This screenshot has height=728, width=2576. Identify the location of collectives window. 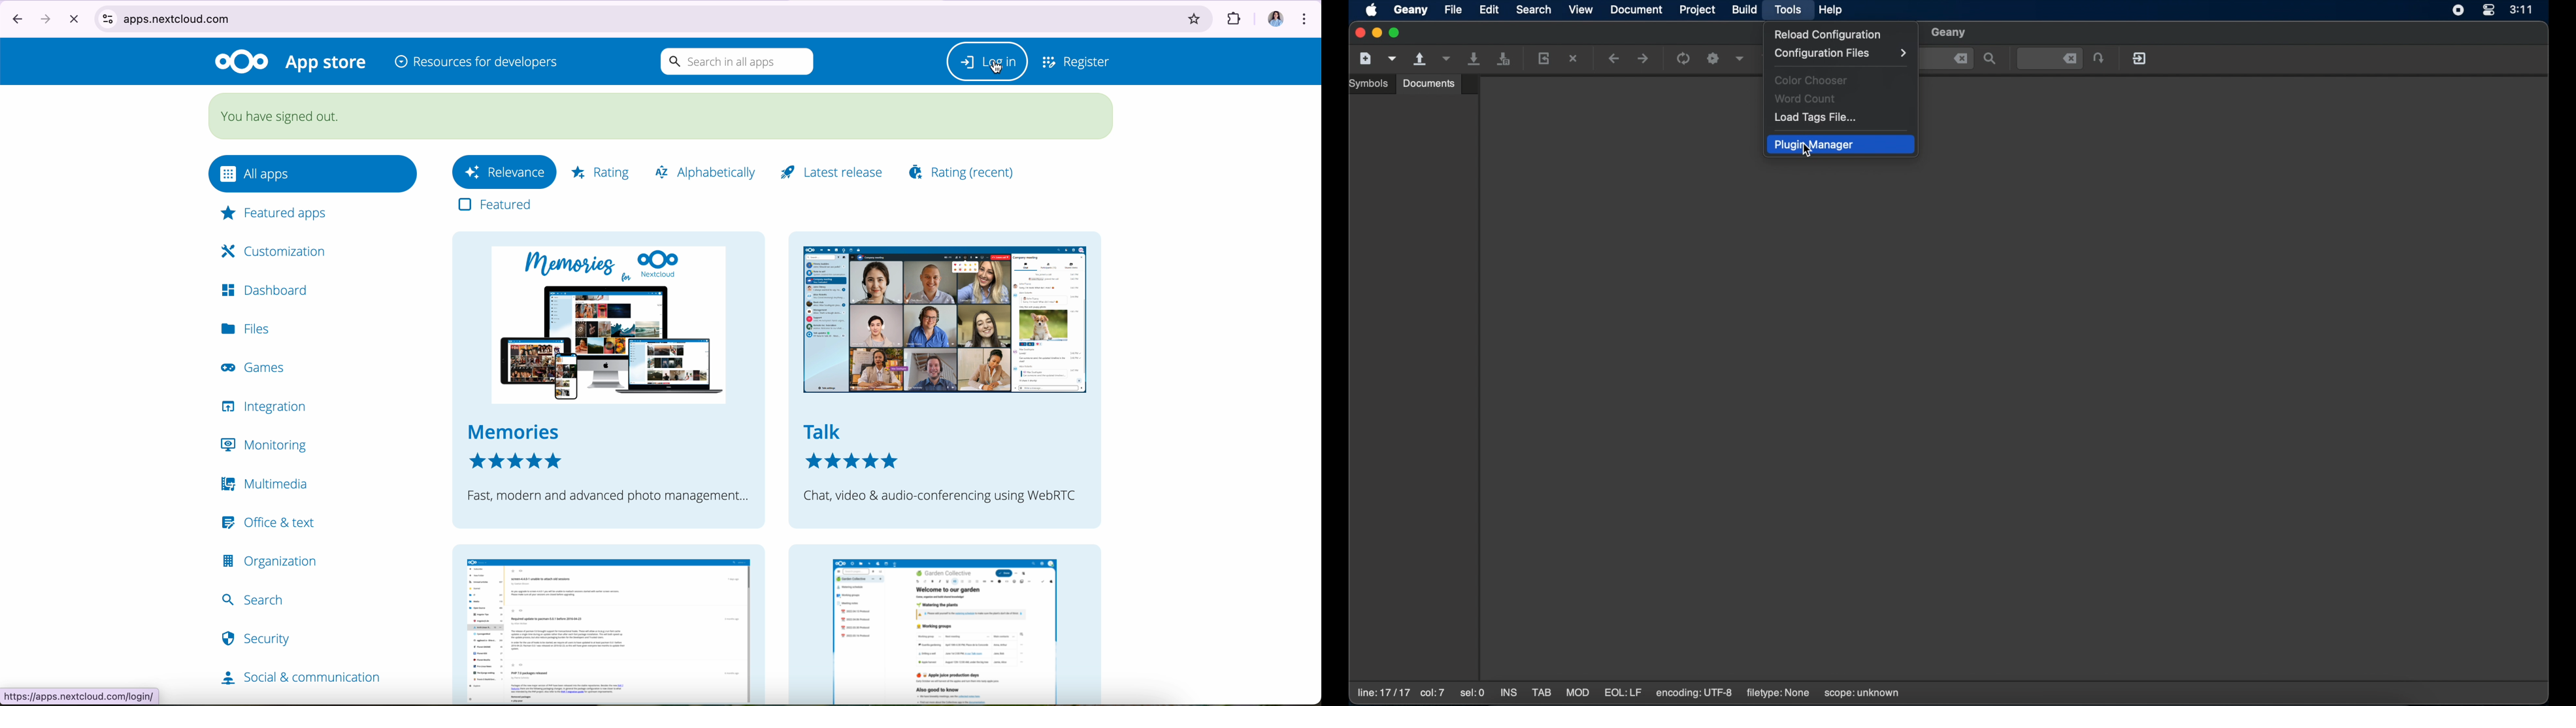
(943, 625).